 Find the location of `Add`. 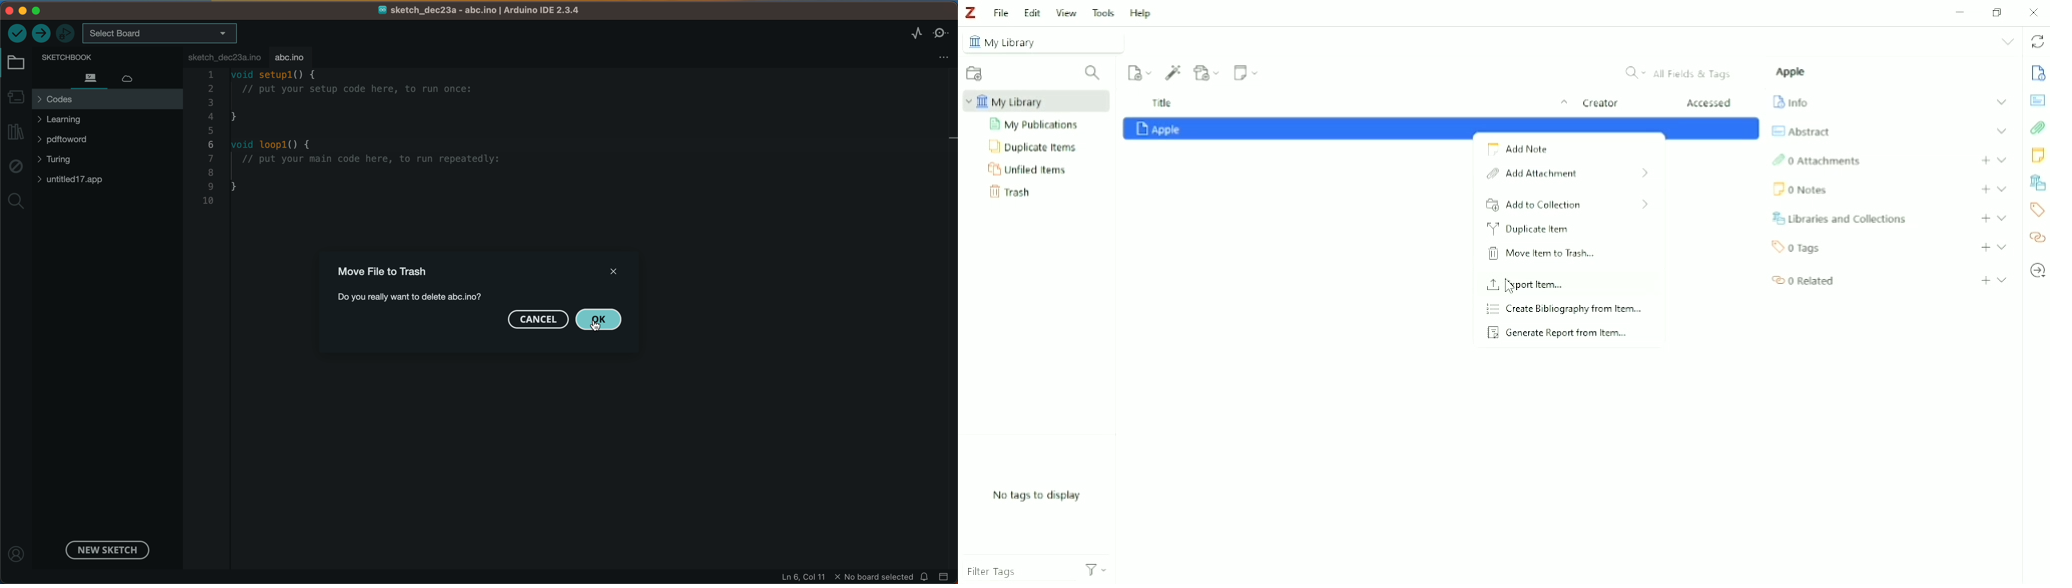

Add is located at coordinates (1985, 248).